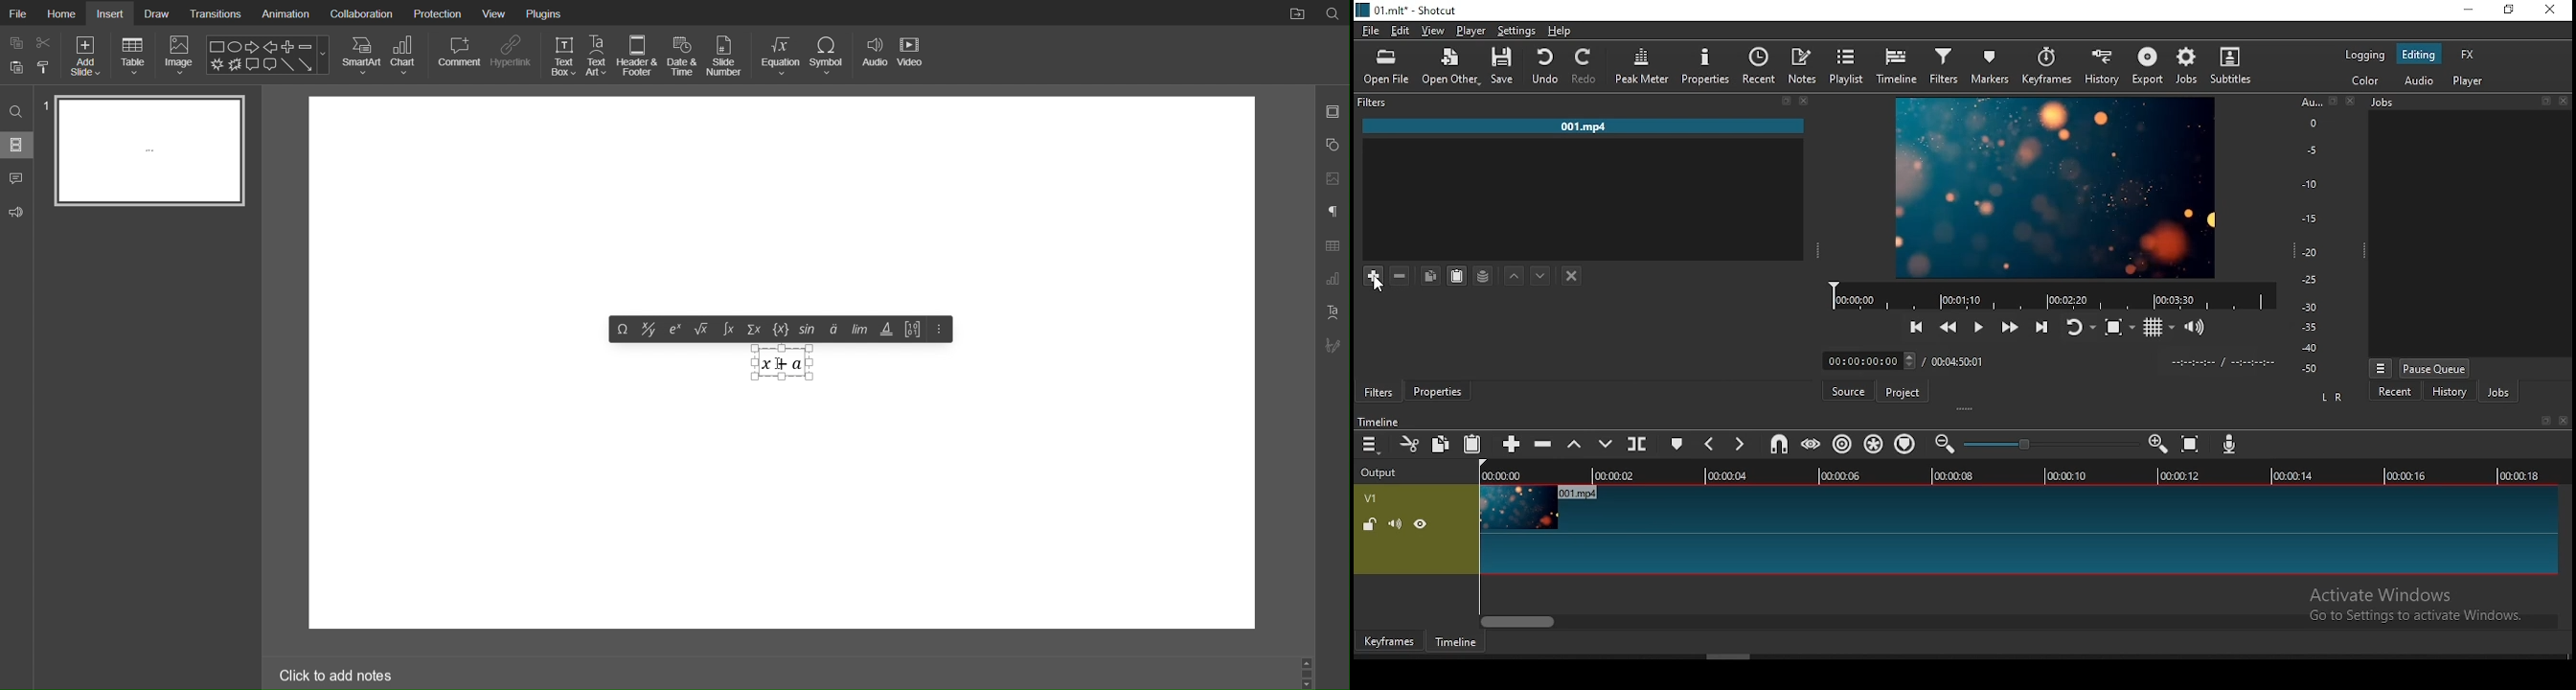 Image resolution: width=2576 pixels, height=700 pixels. I want to click on zoom timeline, so click(2154, 444).